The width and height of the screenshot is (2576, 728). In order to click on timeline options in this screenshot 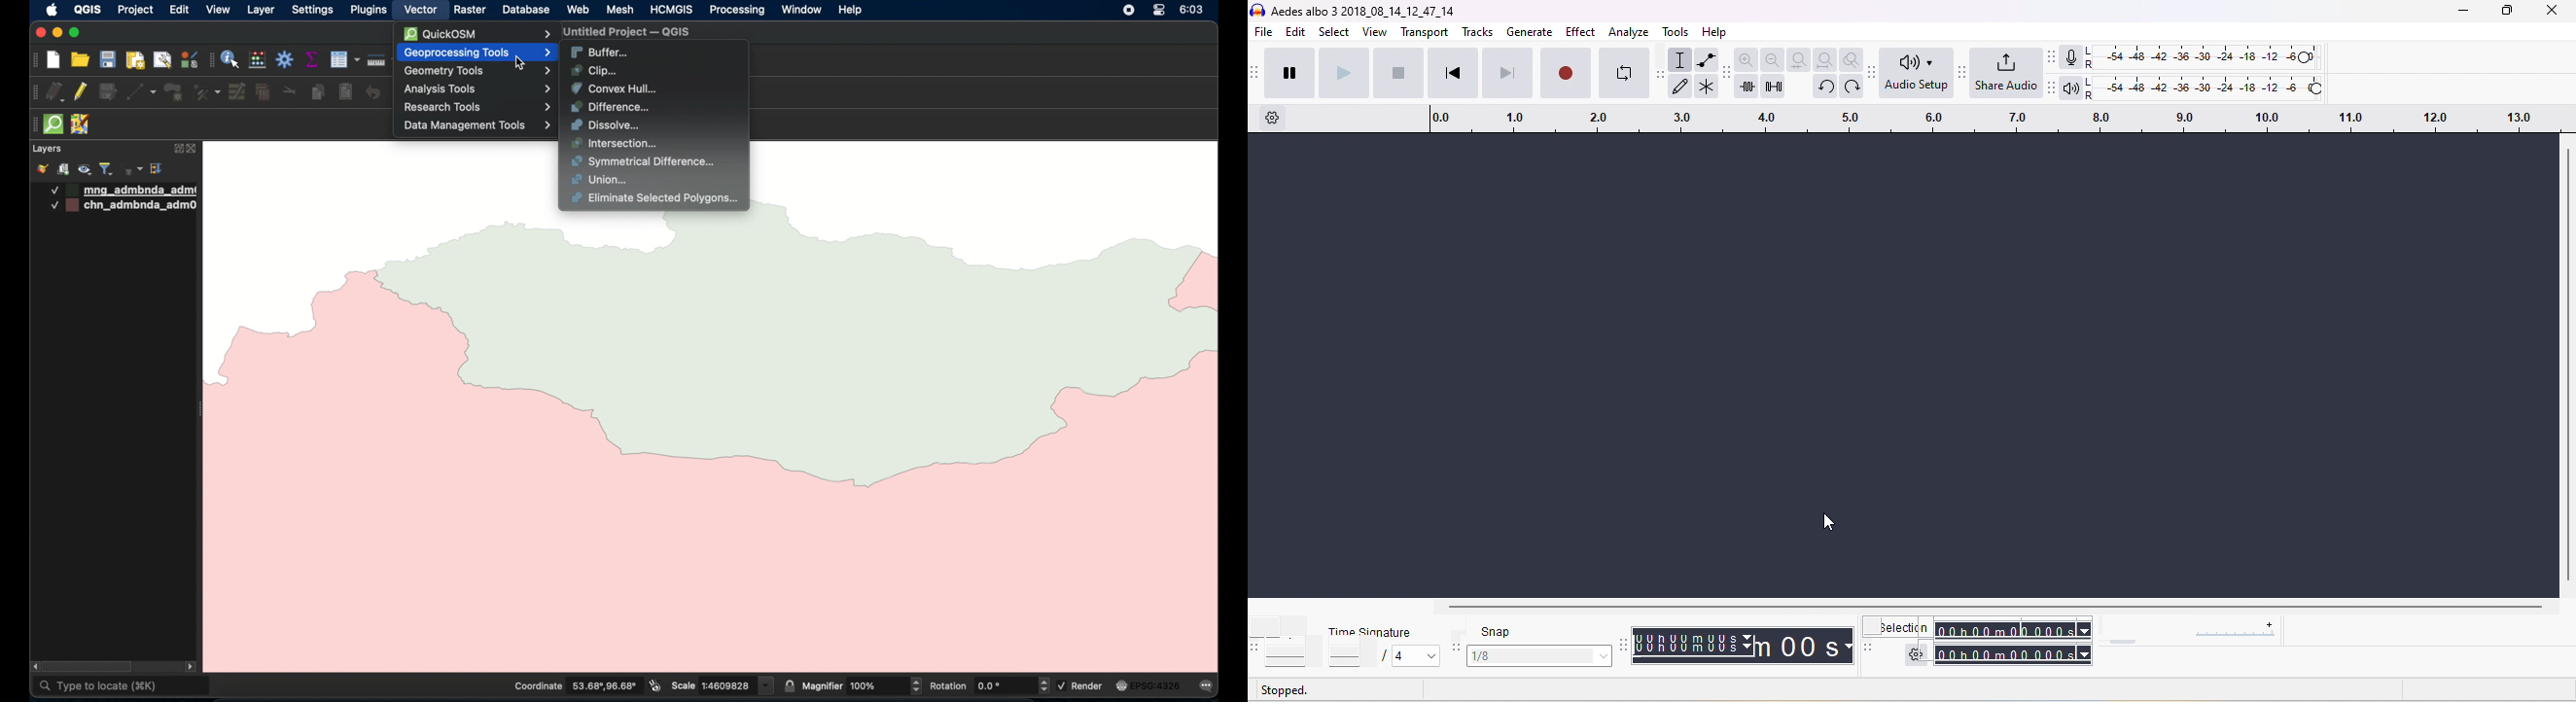, I will do `click(1273, 118)`.